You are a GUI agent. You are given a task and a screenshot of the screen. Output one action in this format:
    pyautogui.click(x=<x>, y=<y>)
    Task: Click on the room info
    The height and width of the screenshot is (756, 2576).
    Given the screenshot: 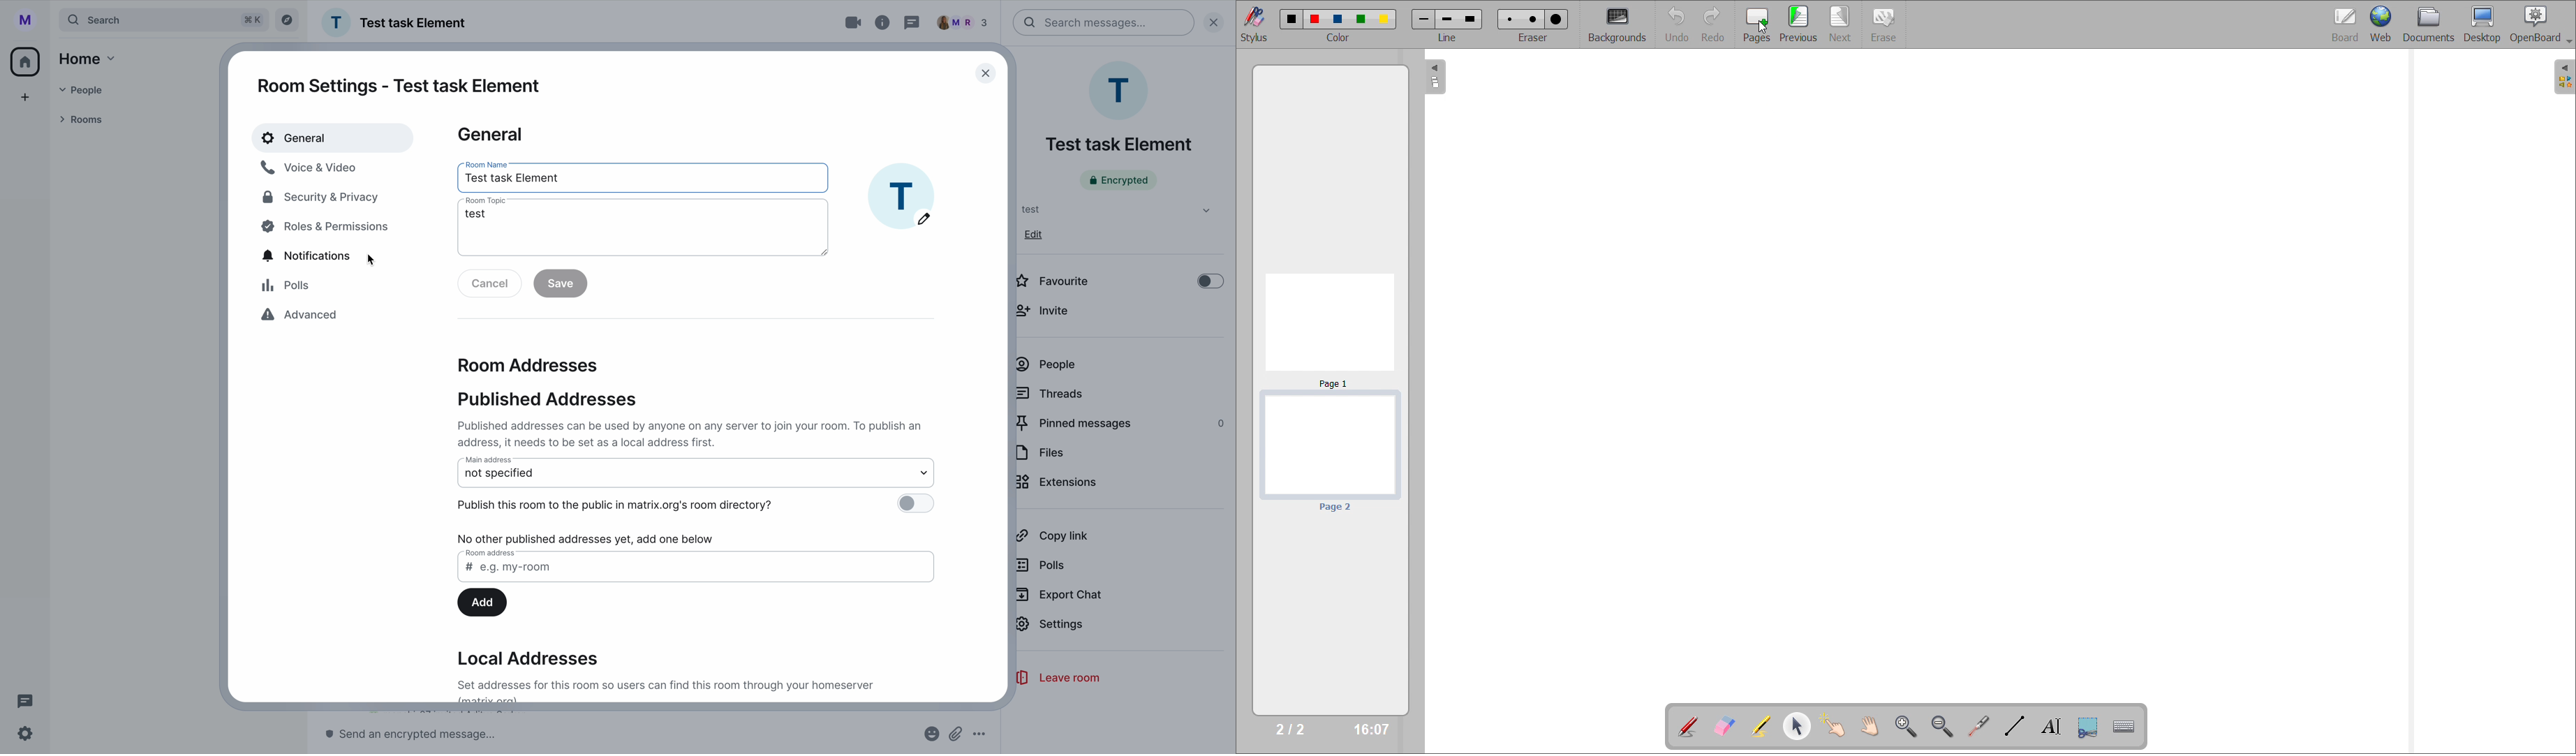 What is the action you would take?
    pyautogui.click(x=883, y=23)
    